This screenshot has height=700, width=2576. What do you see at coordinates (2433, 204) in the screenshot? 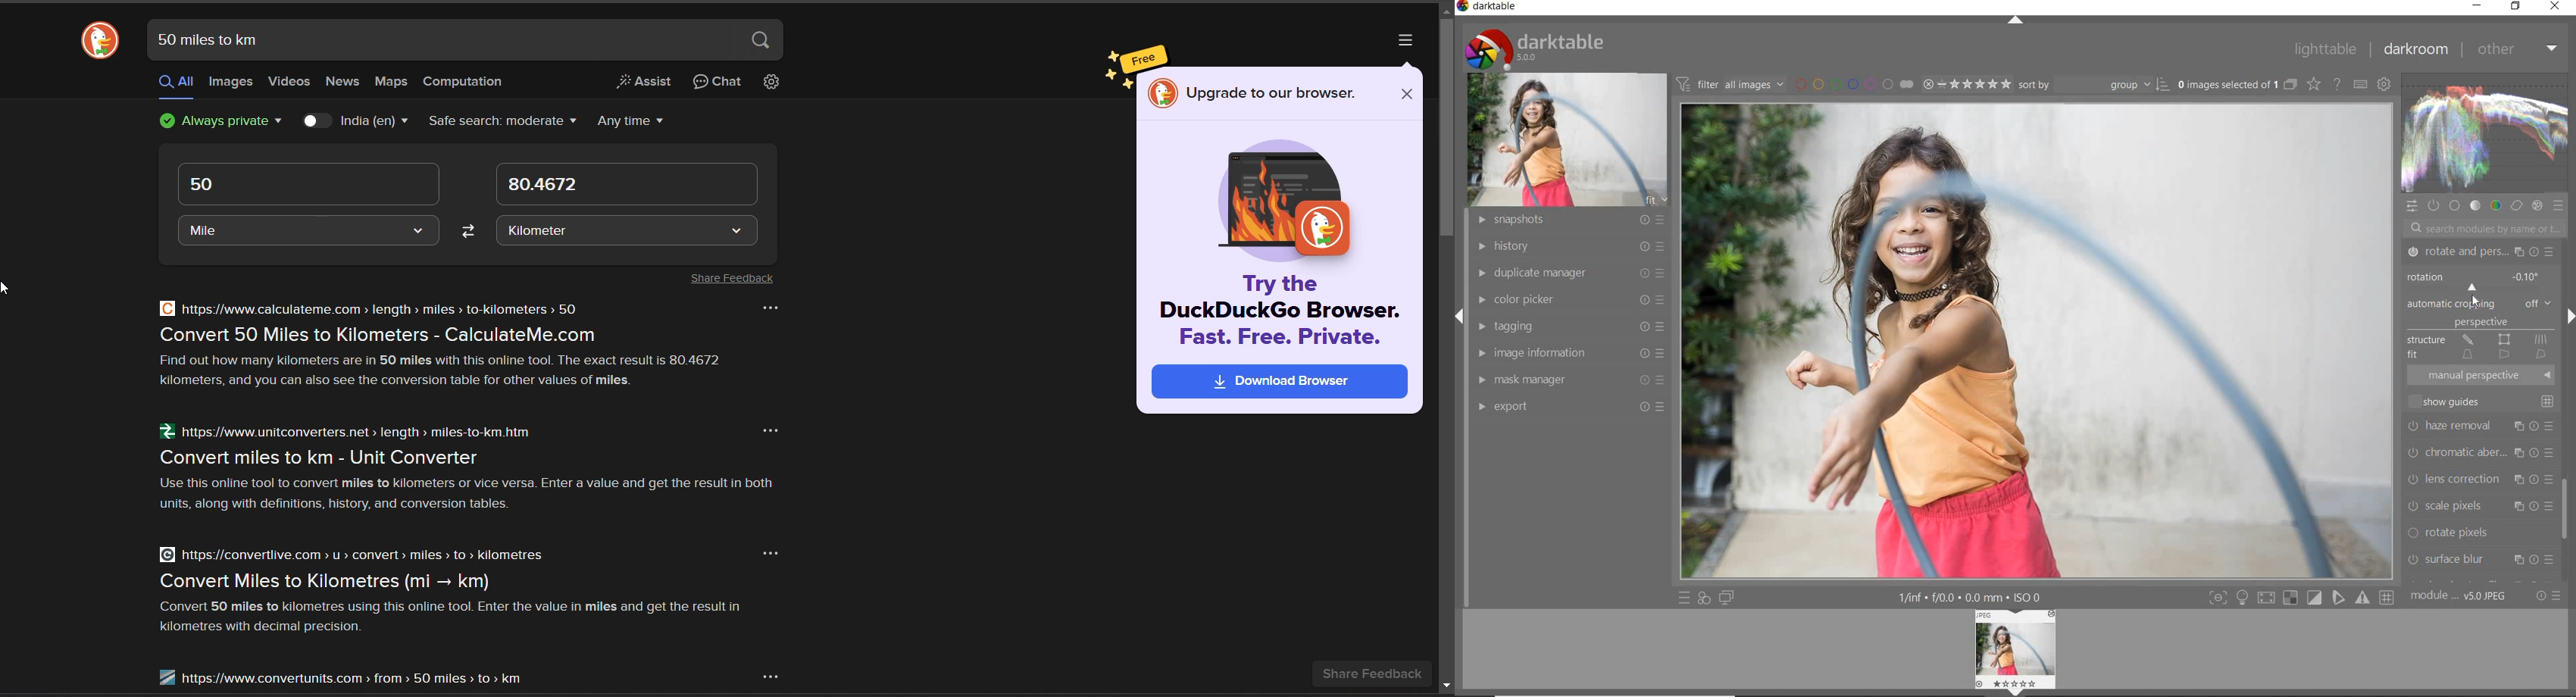
I see `show only active module` at bounding box center [2433, 204].